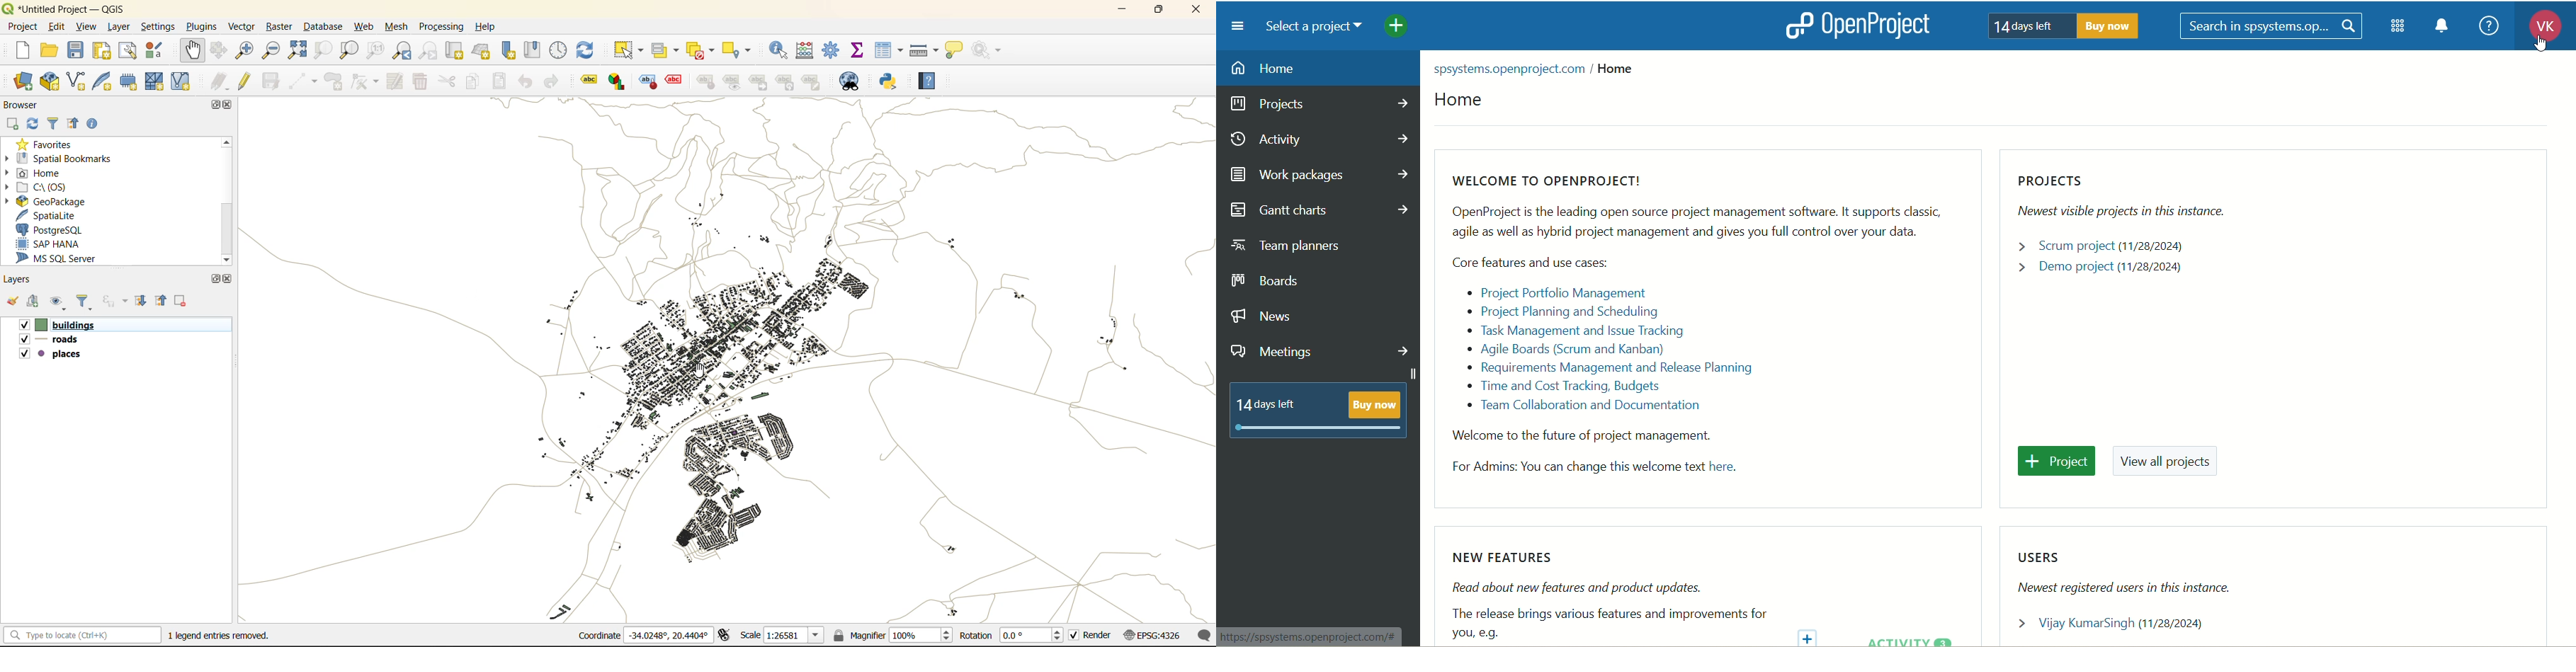 This screenshot has height=672, width=2576. Describe the element at coordinates (189, 49) in the screenshot. I see `pan map` at that location.